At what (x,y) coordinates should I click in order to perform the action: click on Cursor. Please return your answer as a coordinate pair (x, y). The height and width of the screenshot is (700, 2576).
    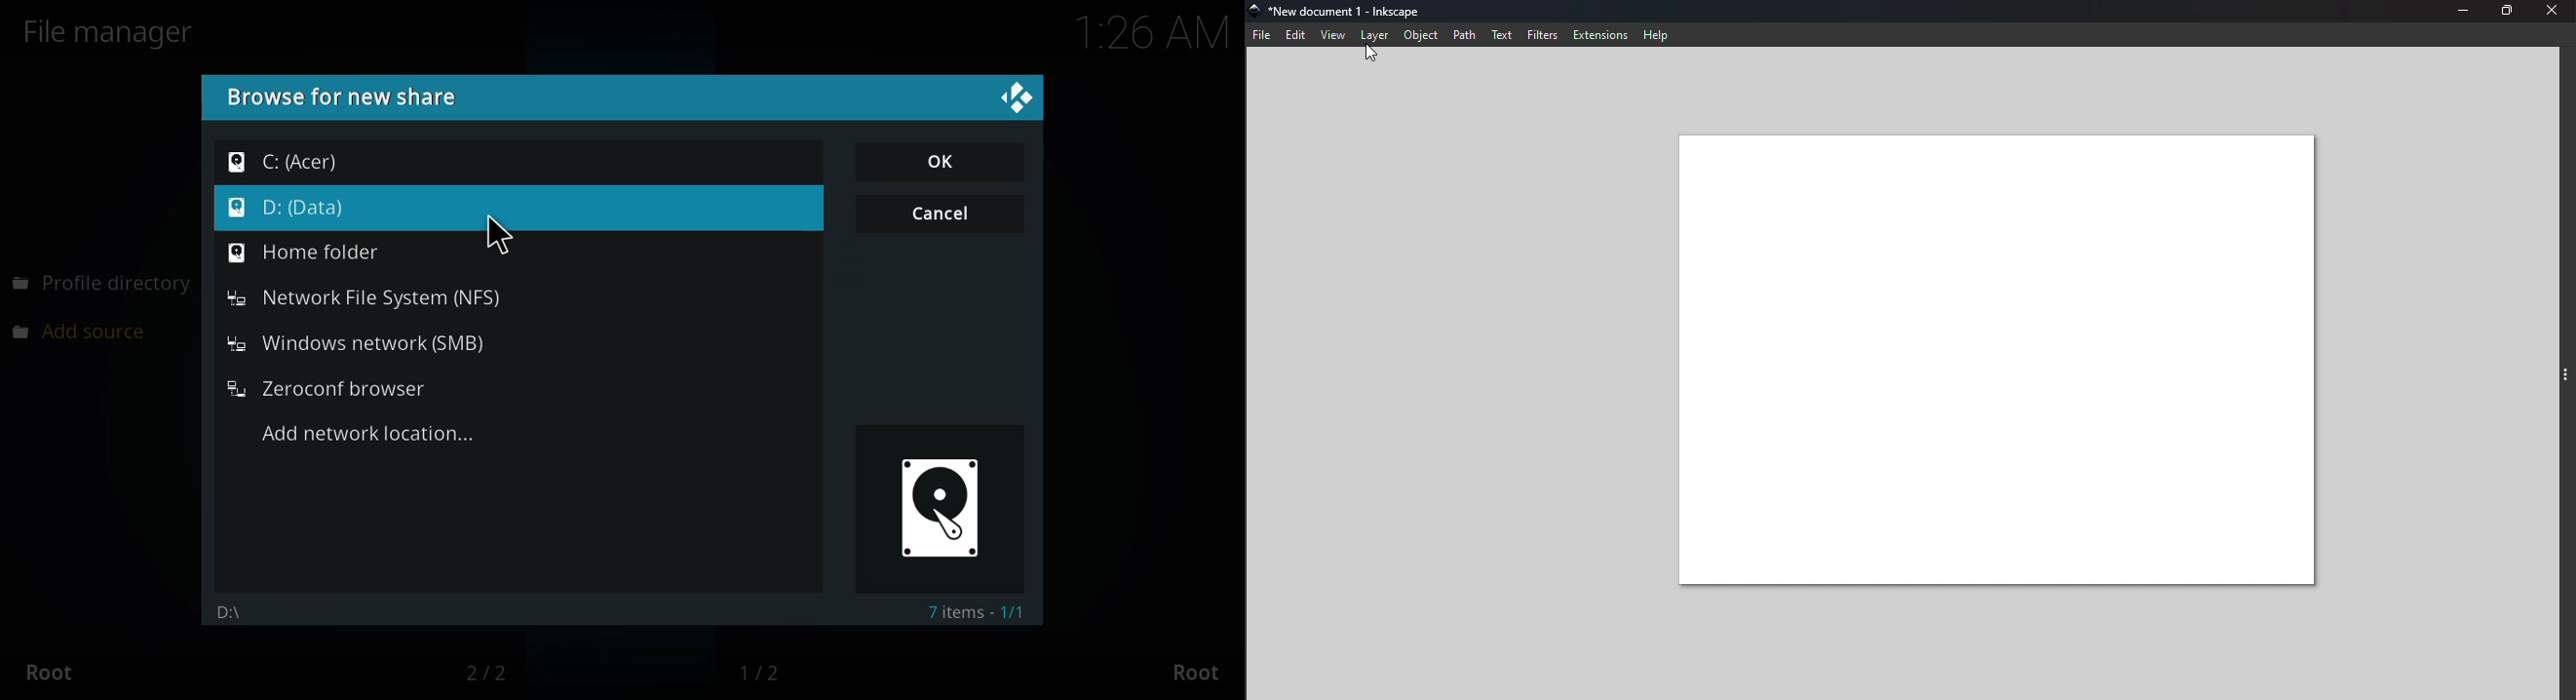
    Looking at the image, I should click on (1375, 57).